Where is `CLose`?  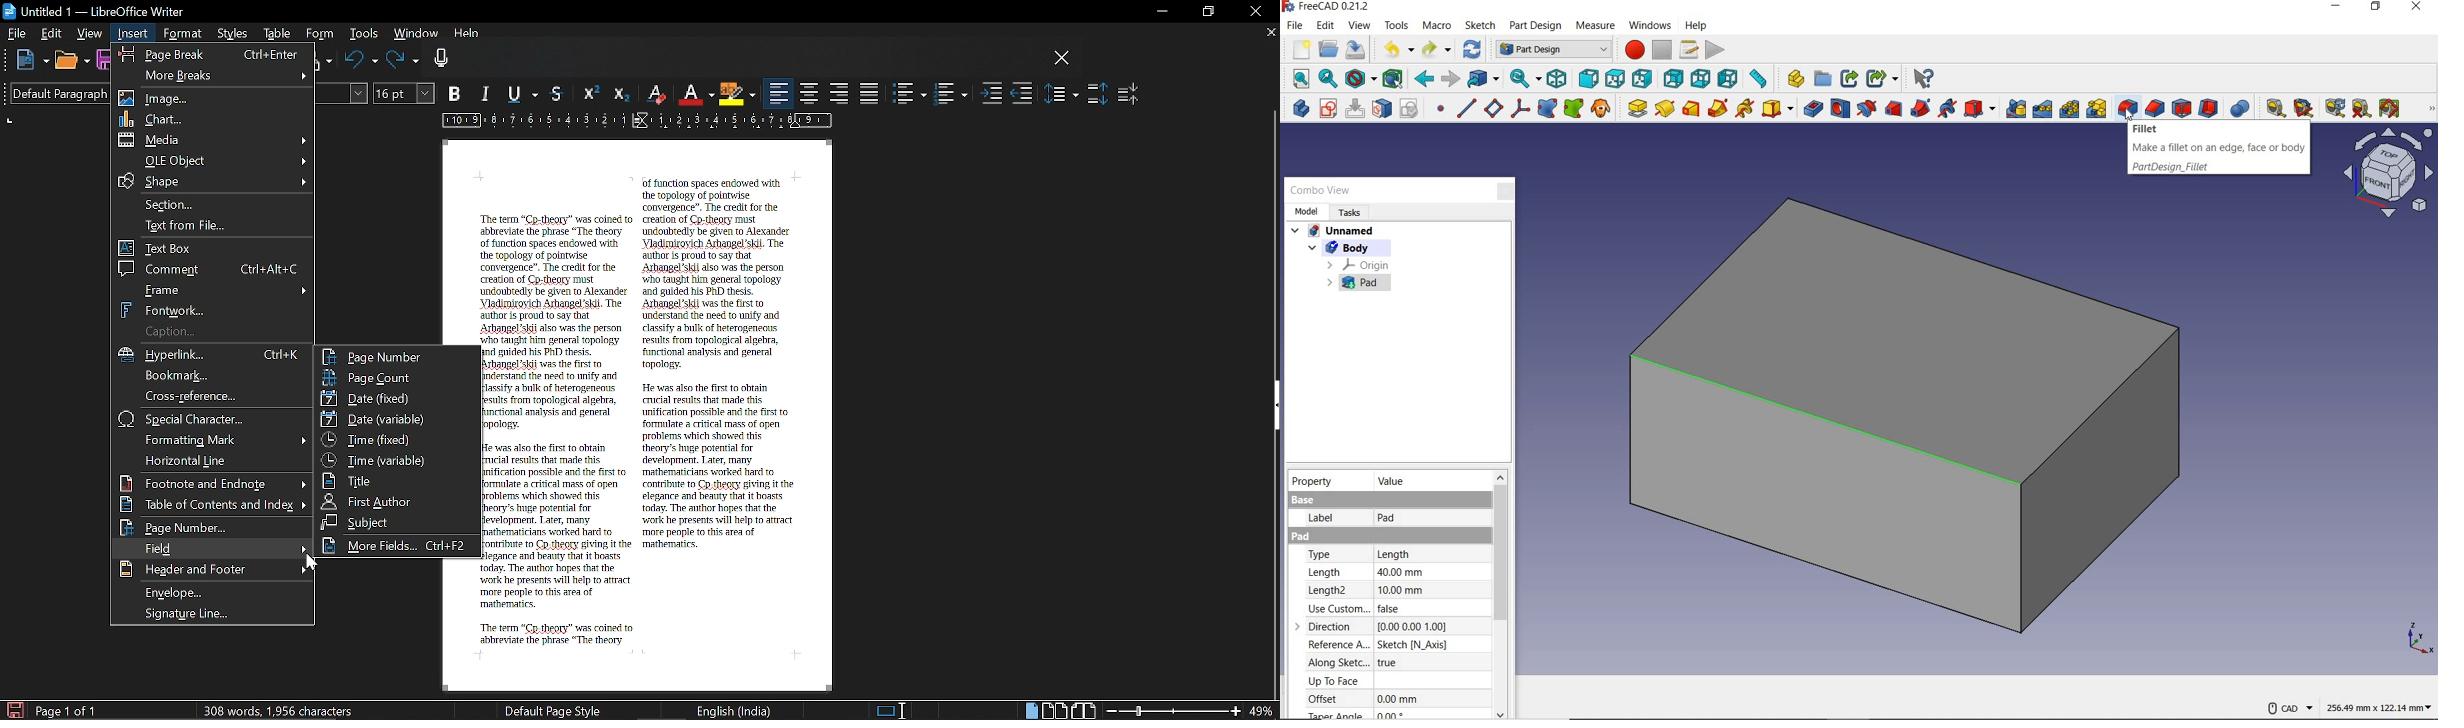
CLose is located at coordinates (1062, 59).